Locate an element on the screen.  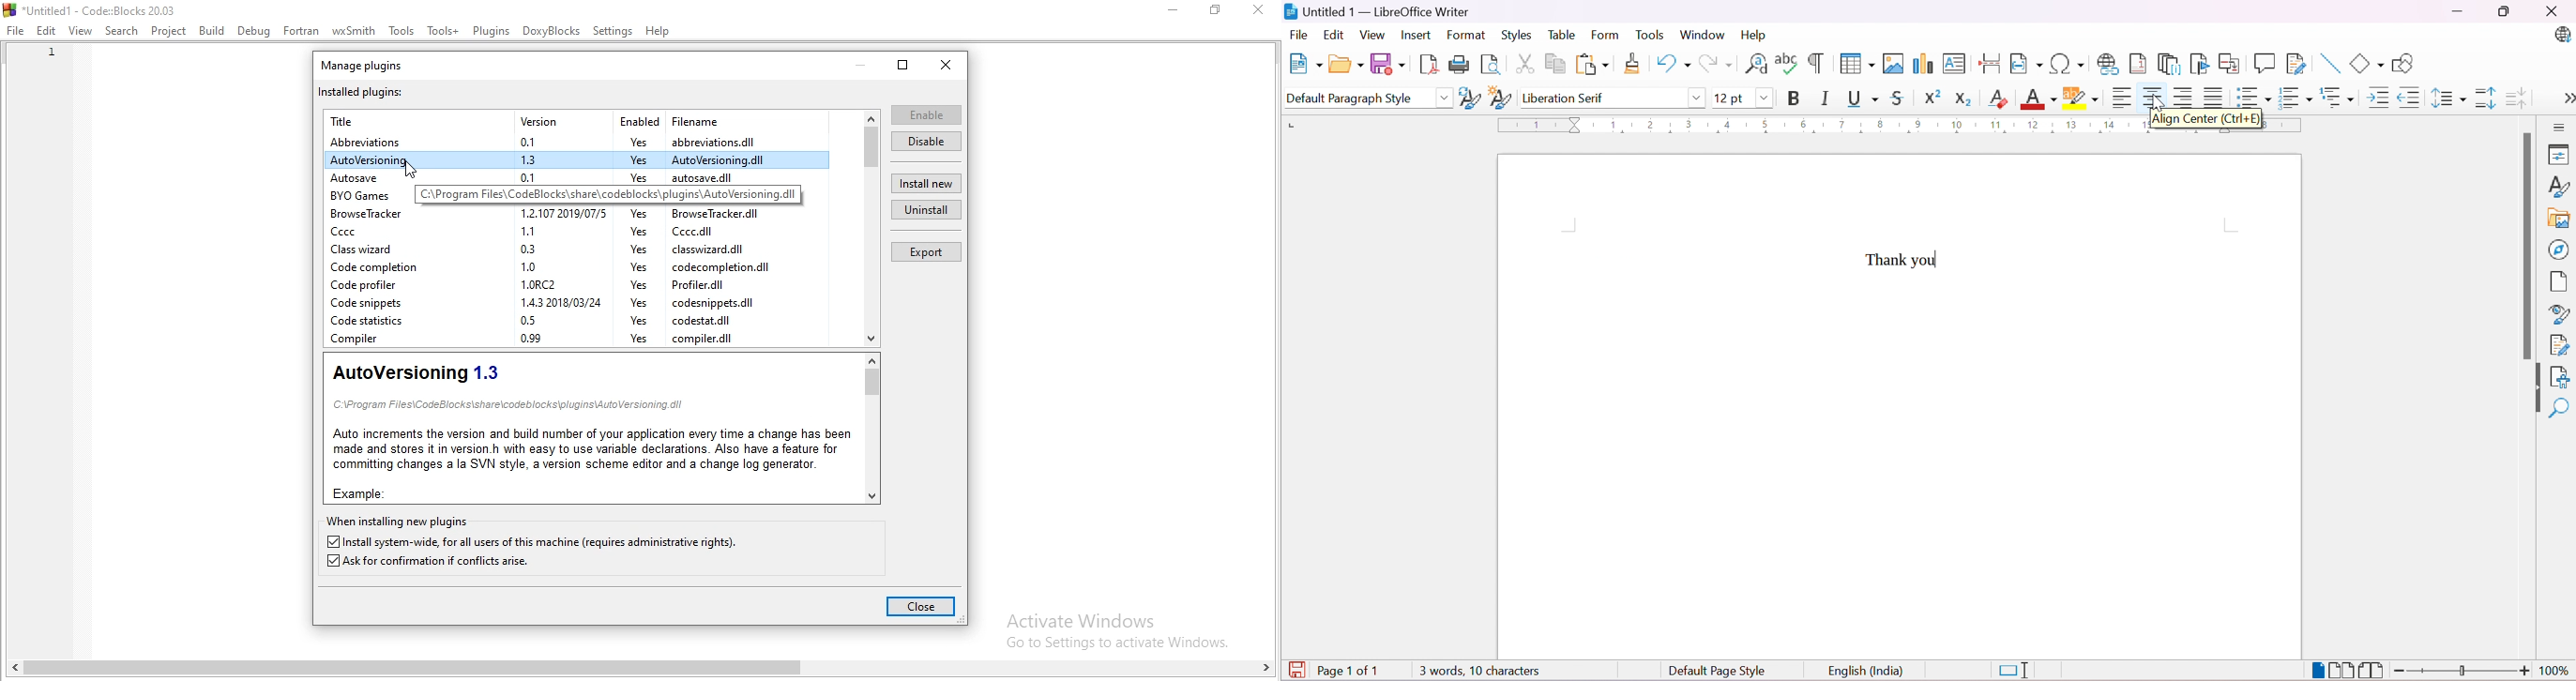
Italic is located at coordinates (1825, 98).